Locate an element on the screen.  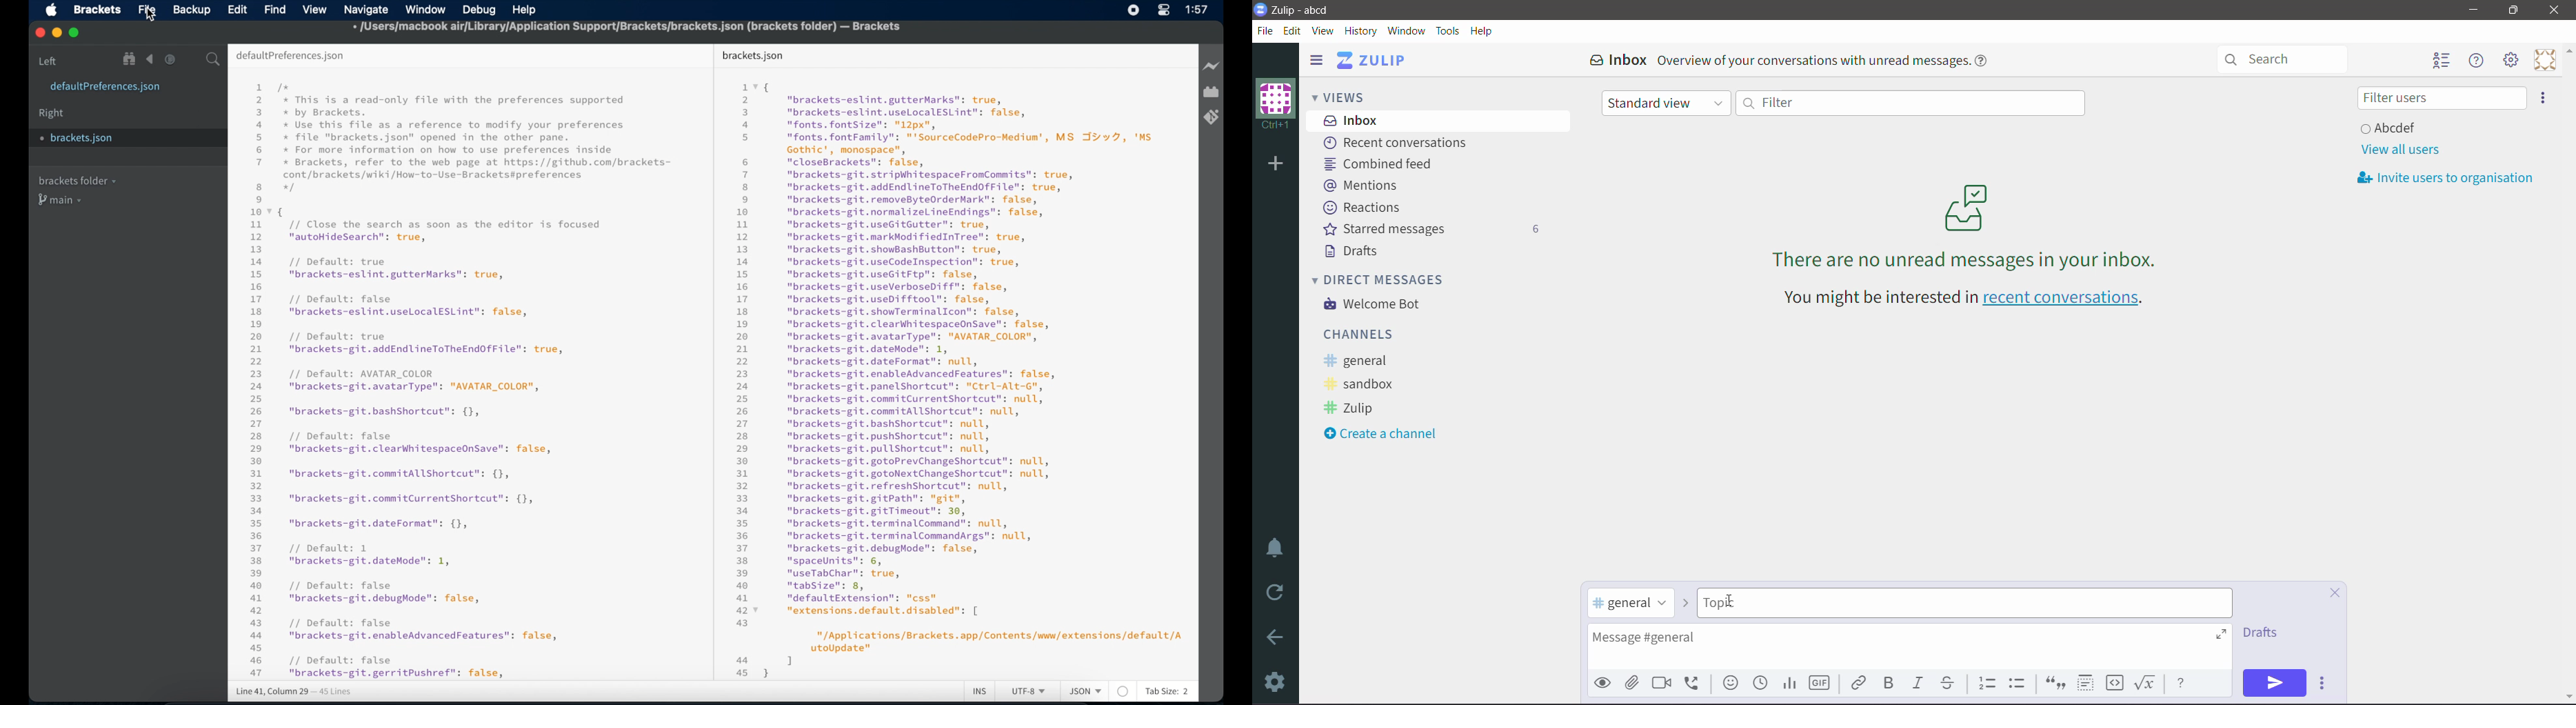
Hide user list is located at coordinates (2440, 61).